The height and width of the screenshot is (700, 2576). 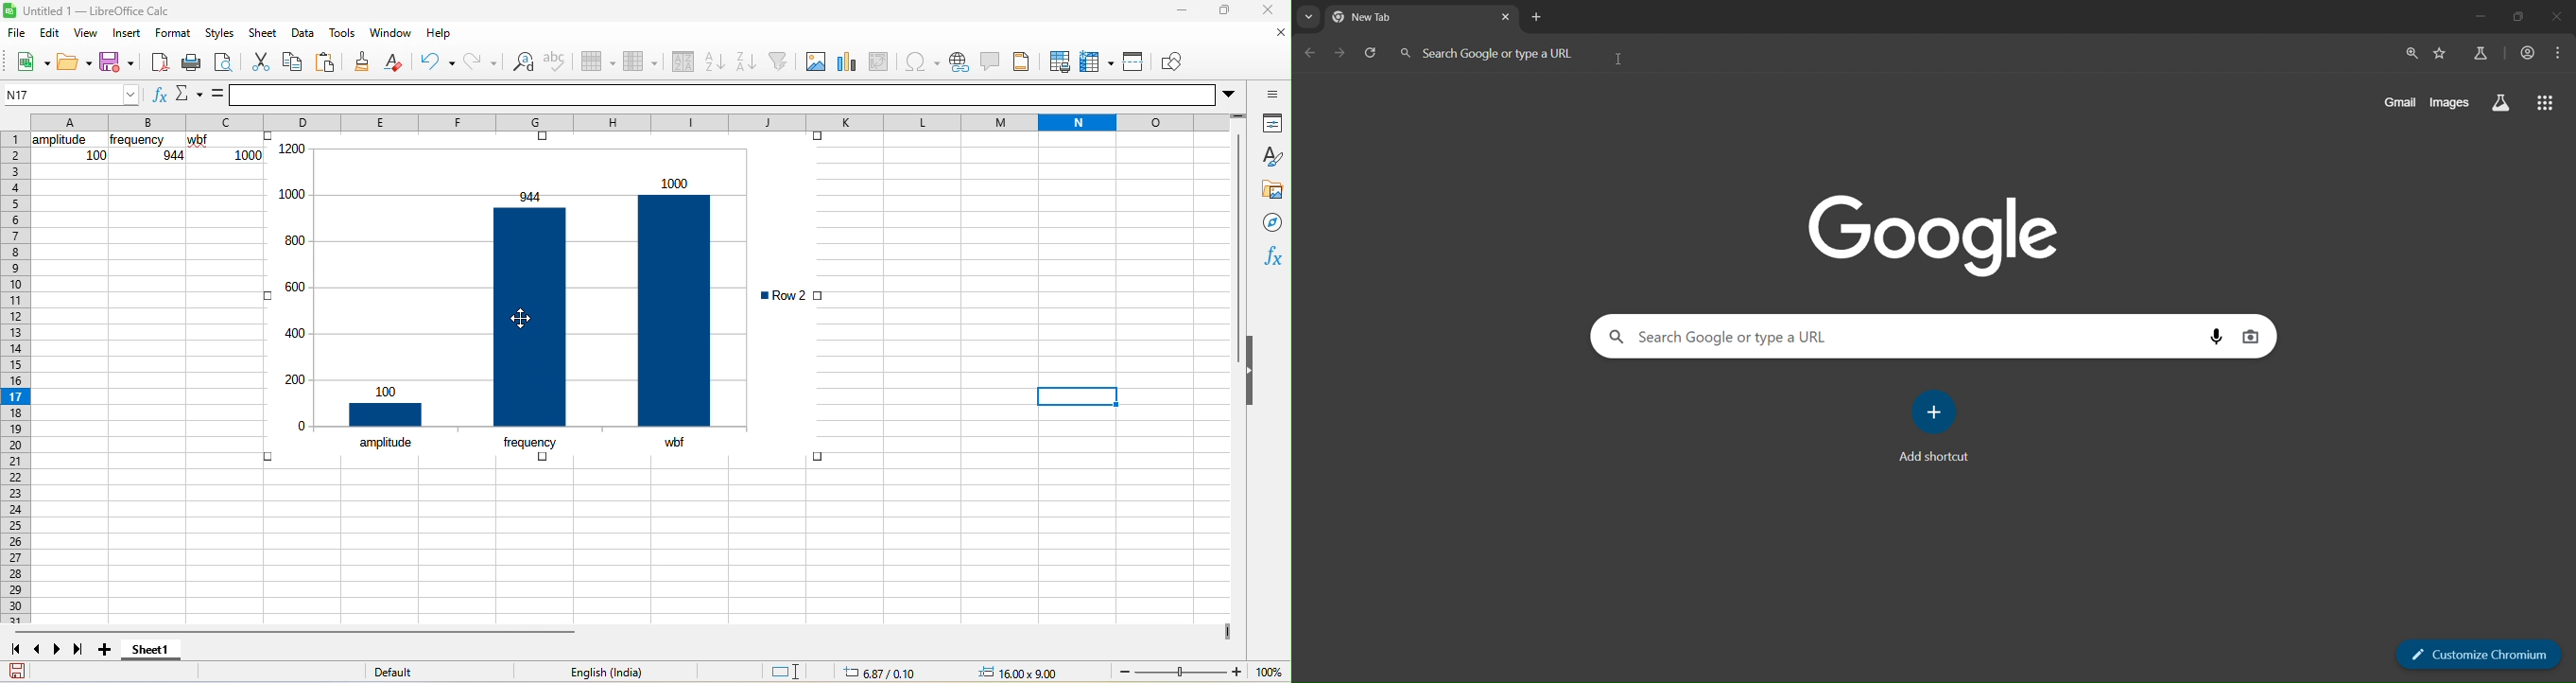 I want to click on define print area, so click(x=1059, y=61).